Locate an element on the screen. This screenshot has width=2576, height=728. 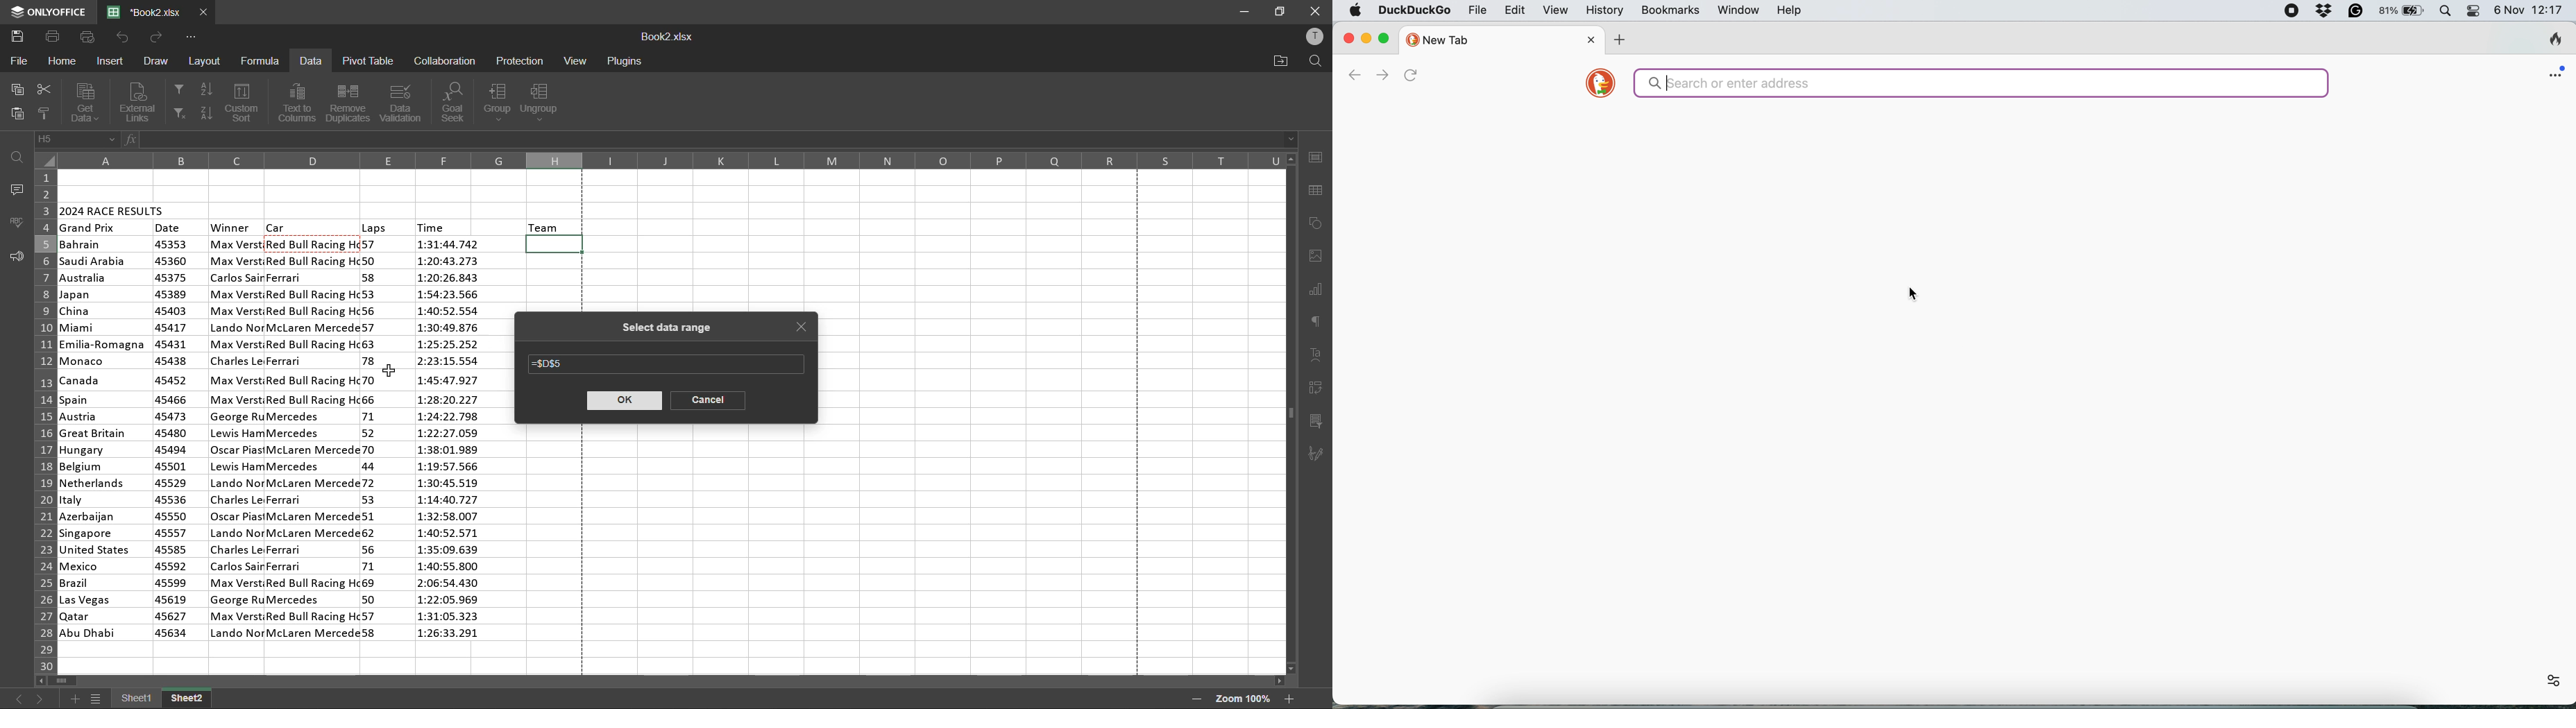
slicer is located at coordinates (1317, 422).